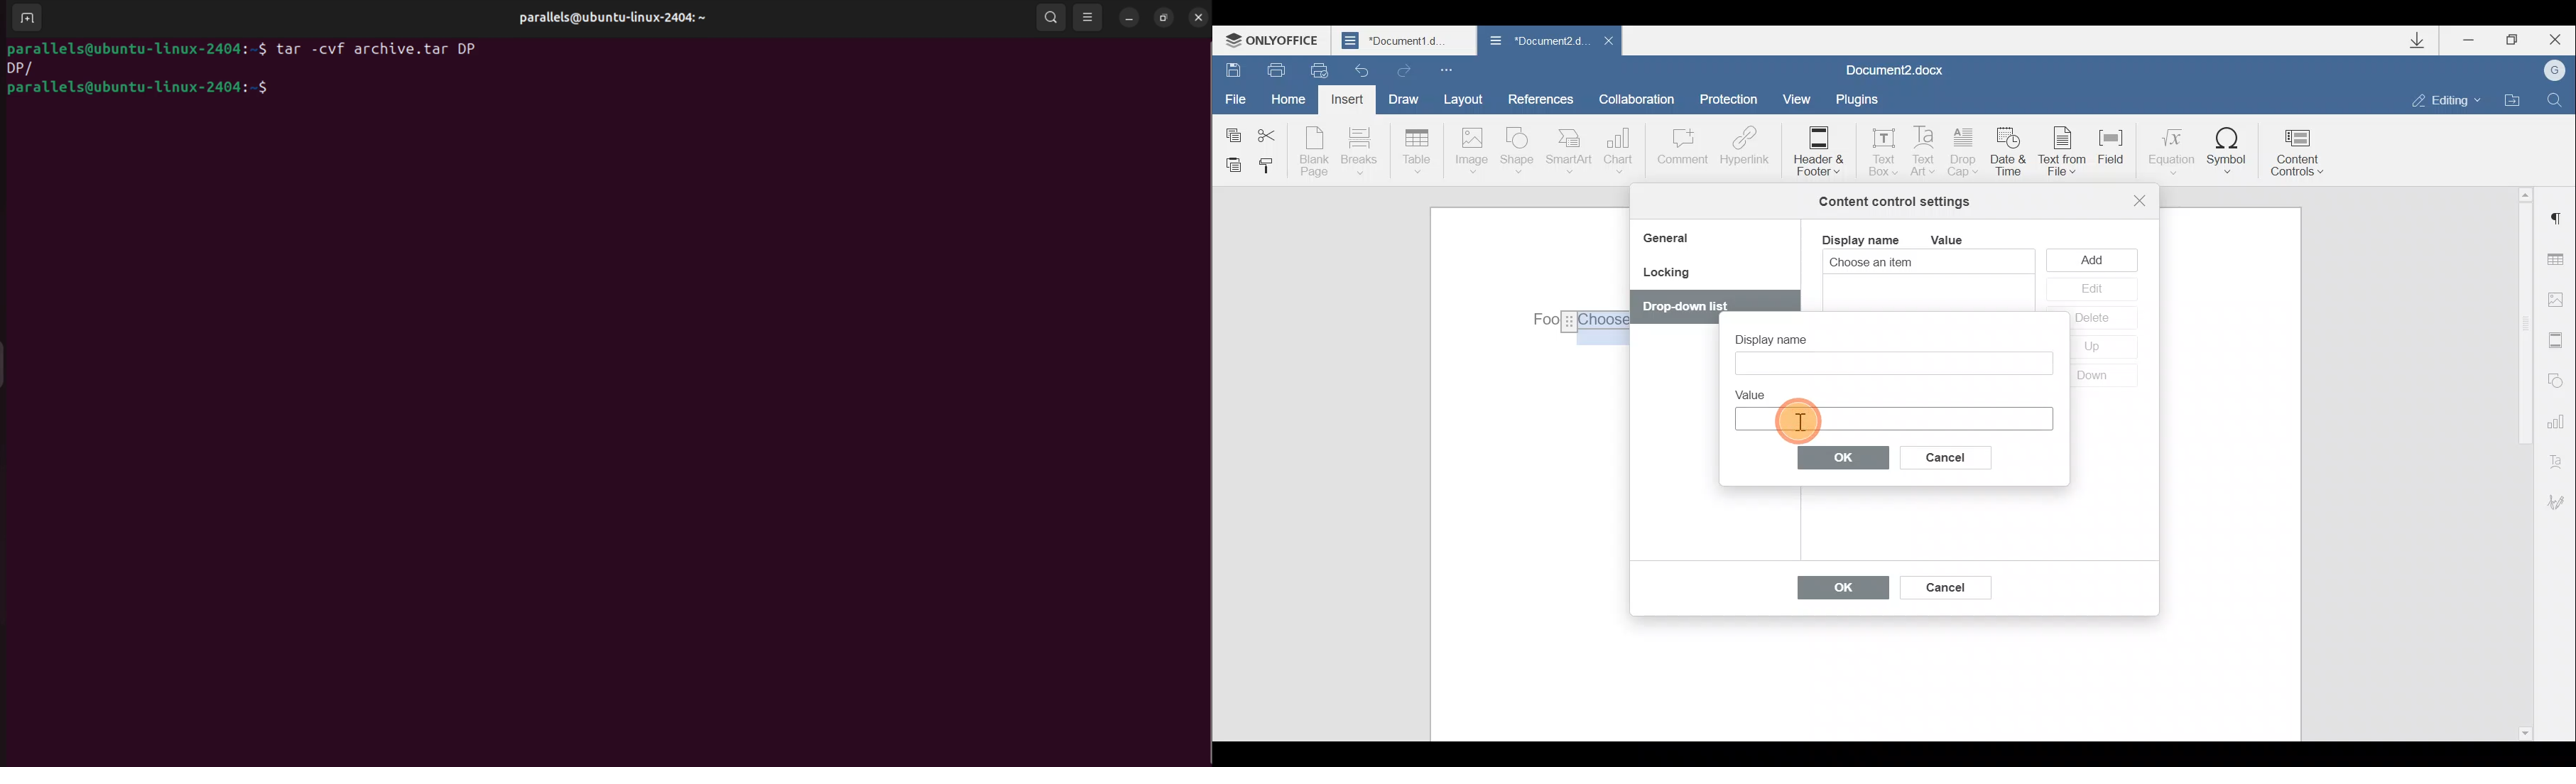 The height and width of the screenshot is (784, 2576). Describe the element at coordinates (1540, 97) in the screenshot. I see `References` at that location.